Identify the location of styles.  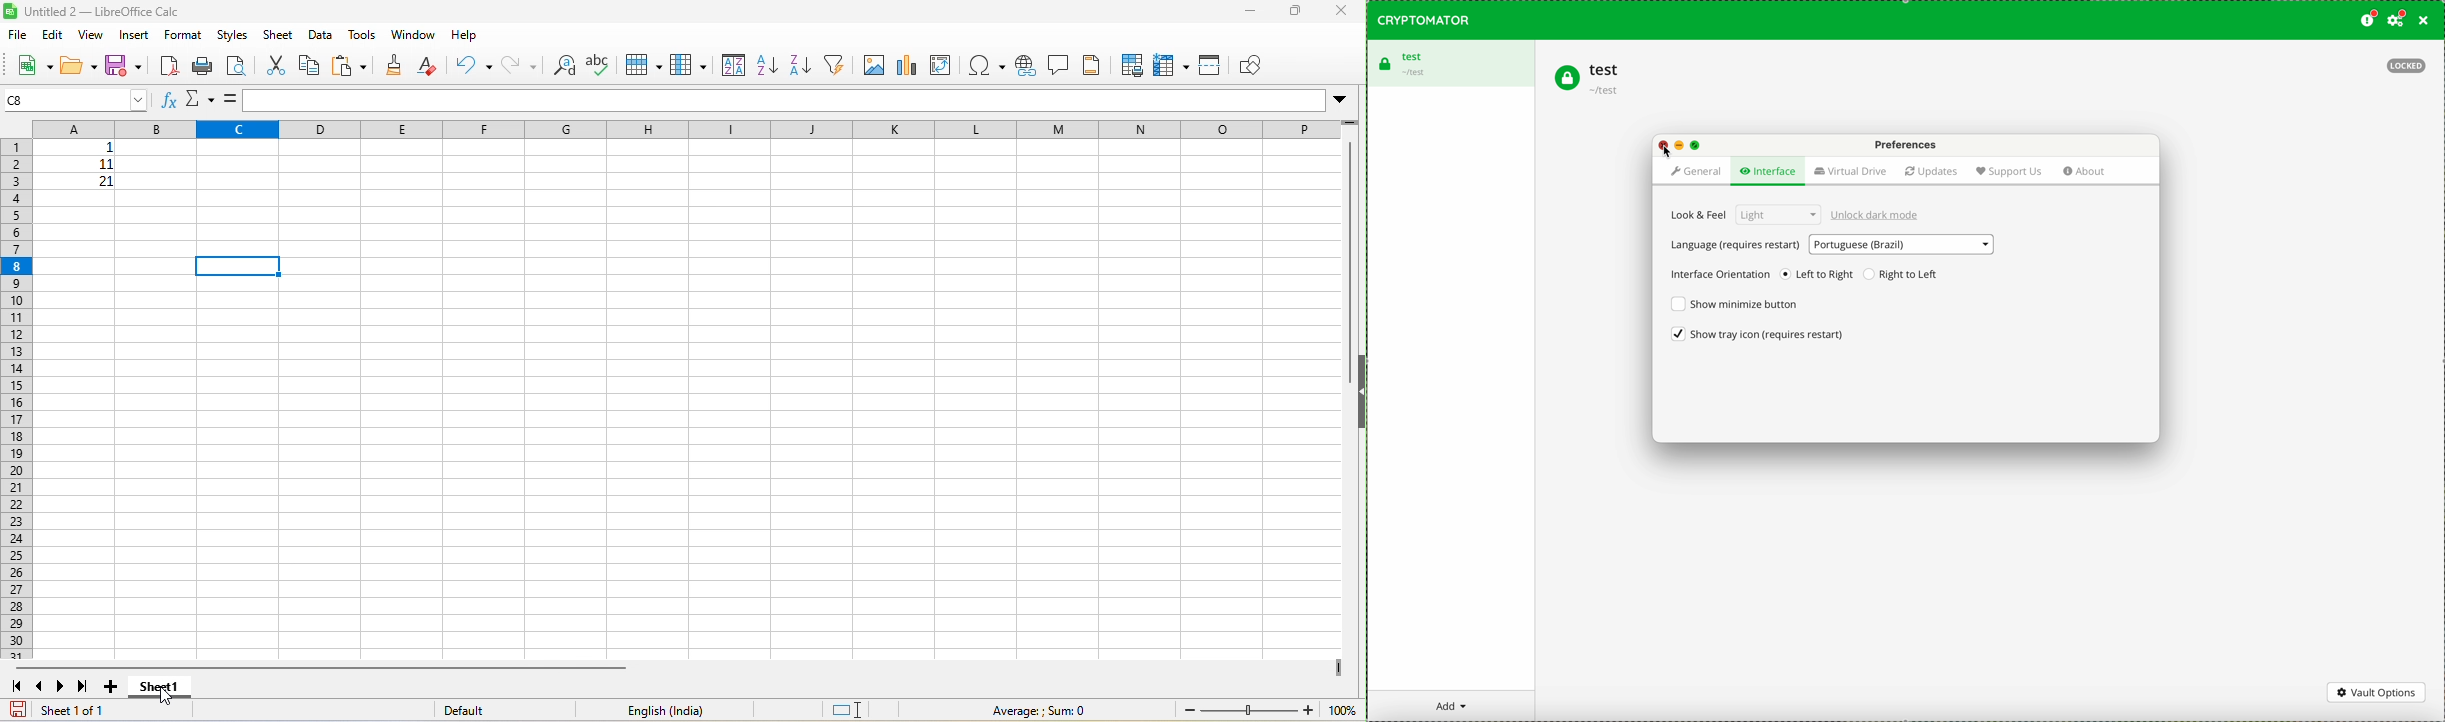
(233, 35).